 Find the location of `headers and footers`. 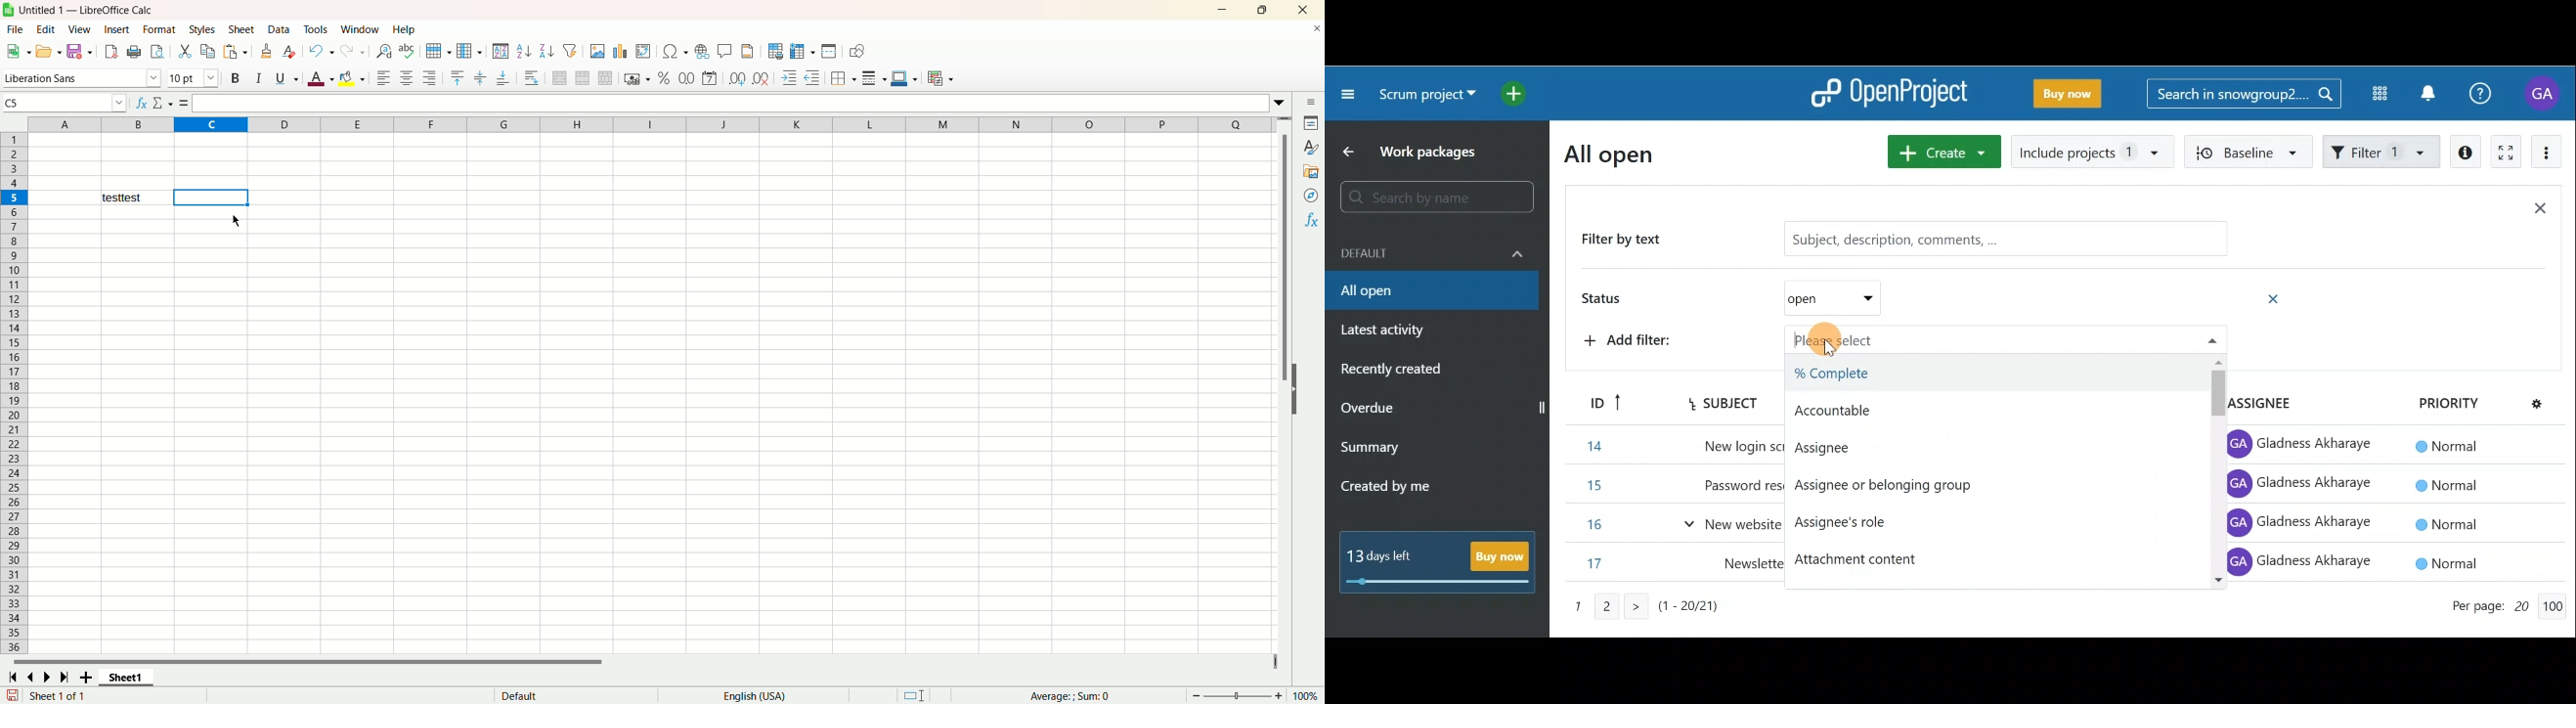

headers and footers is located at coordinates (750, 51).